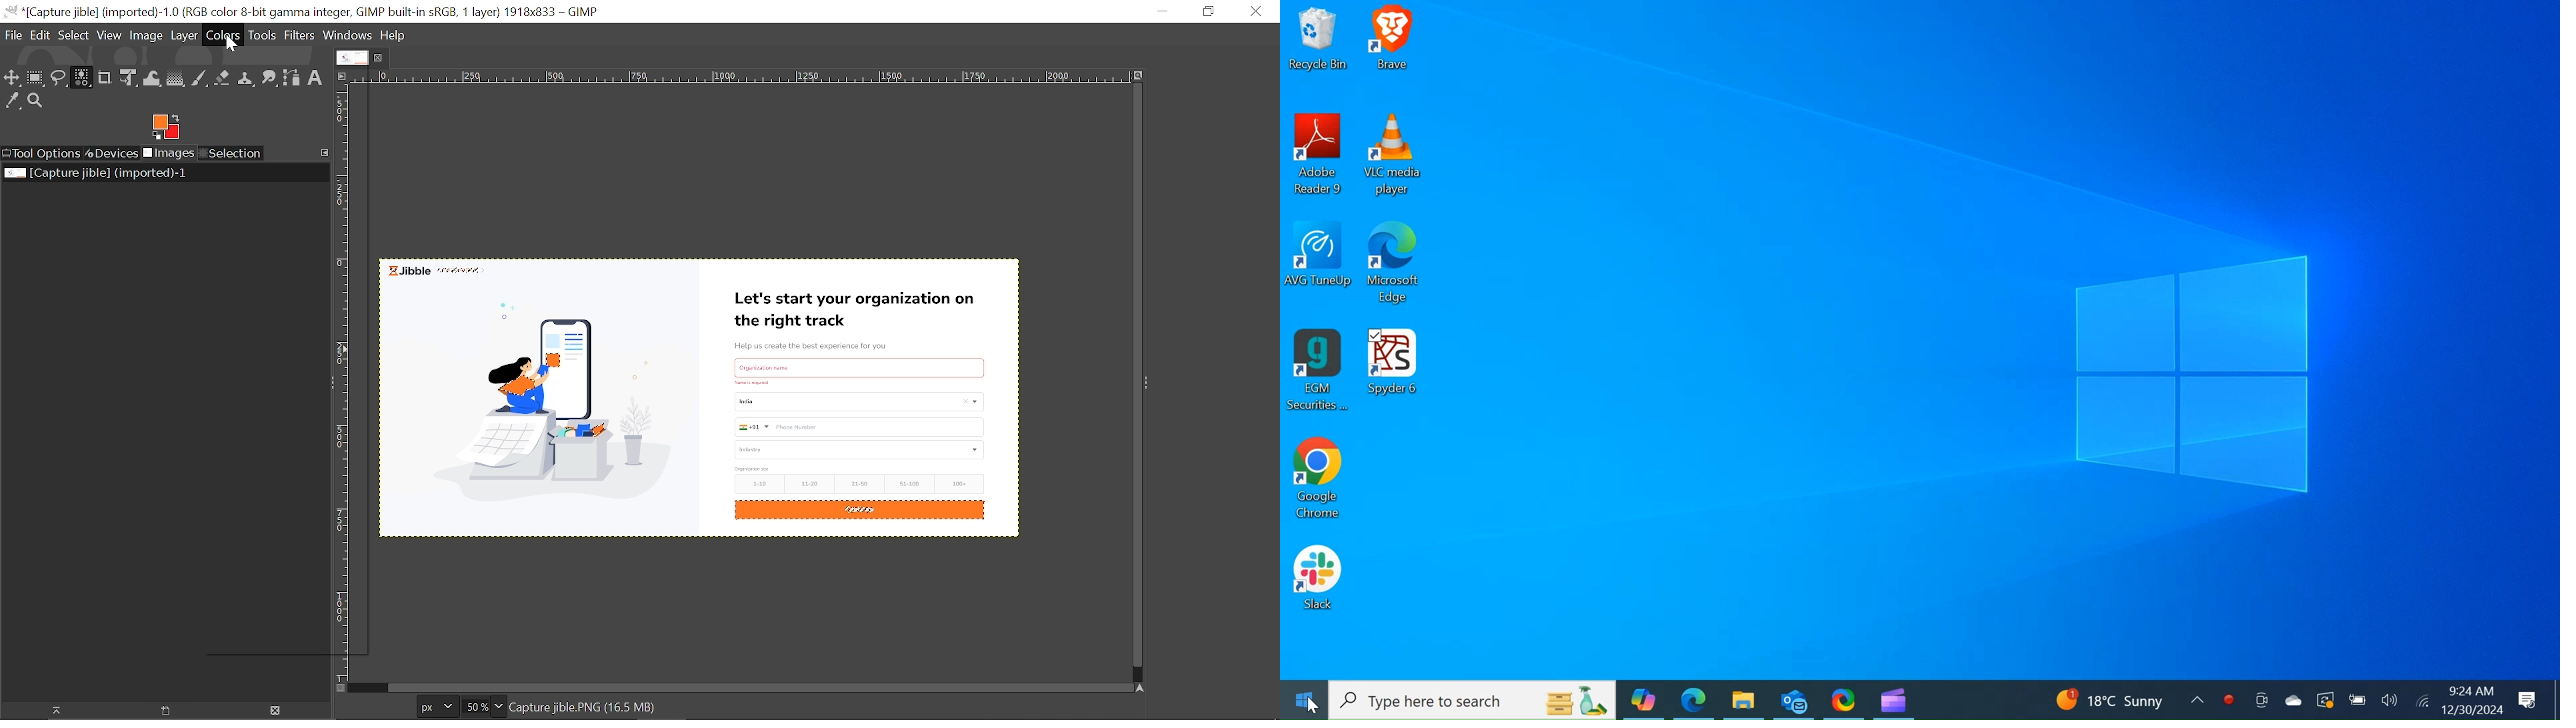 This screenshot has height=728, width=2576. What do you see at coordinates (1743, 699) in the screenshot?
I see `File Explorer` at bounding box center [1743, 699].